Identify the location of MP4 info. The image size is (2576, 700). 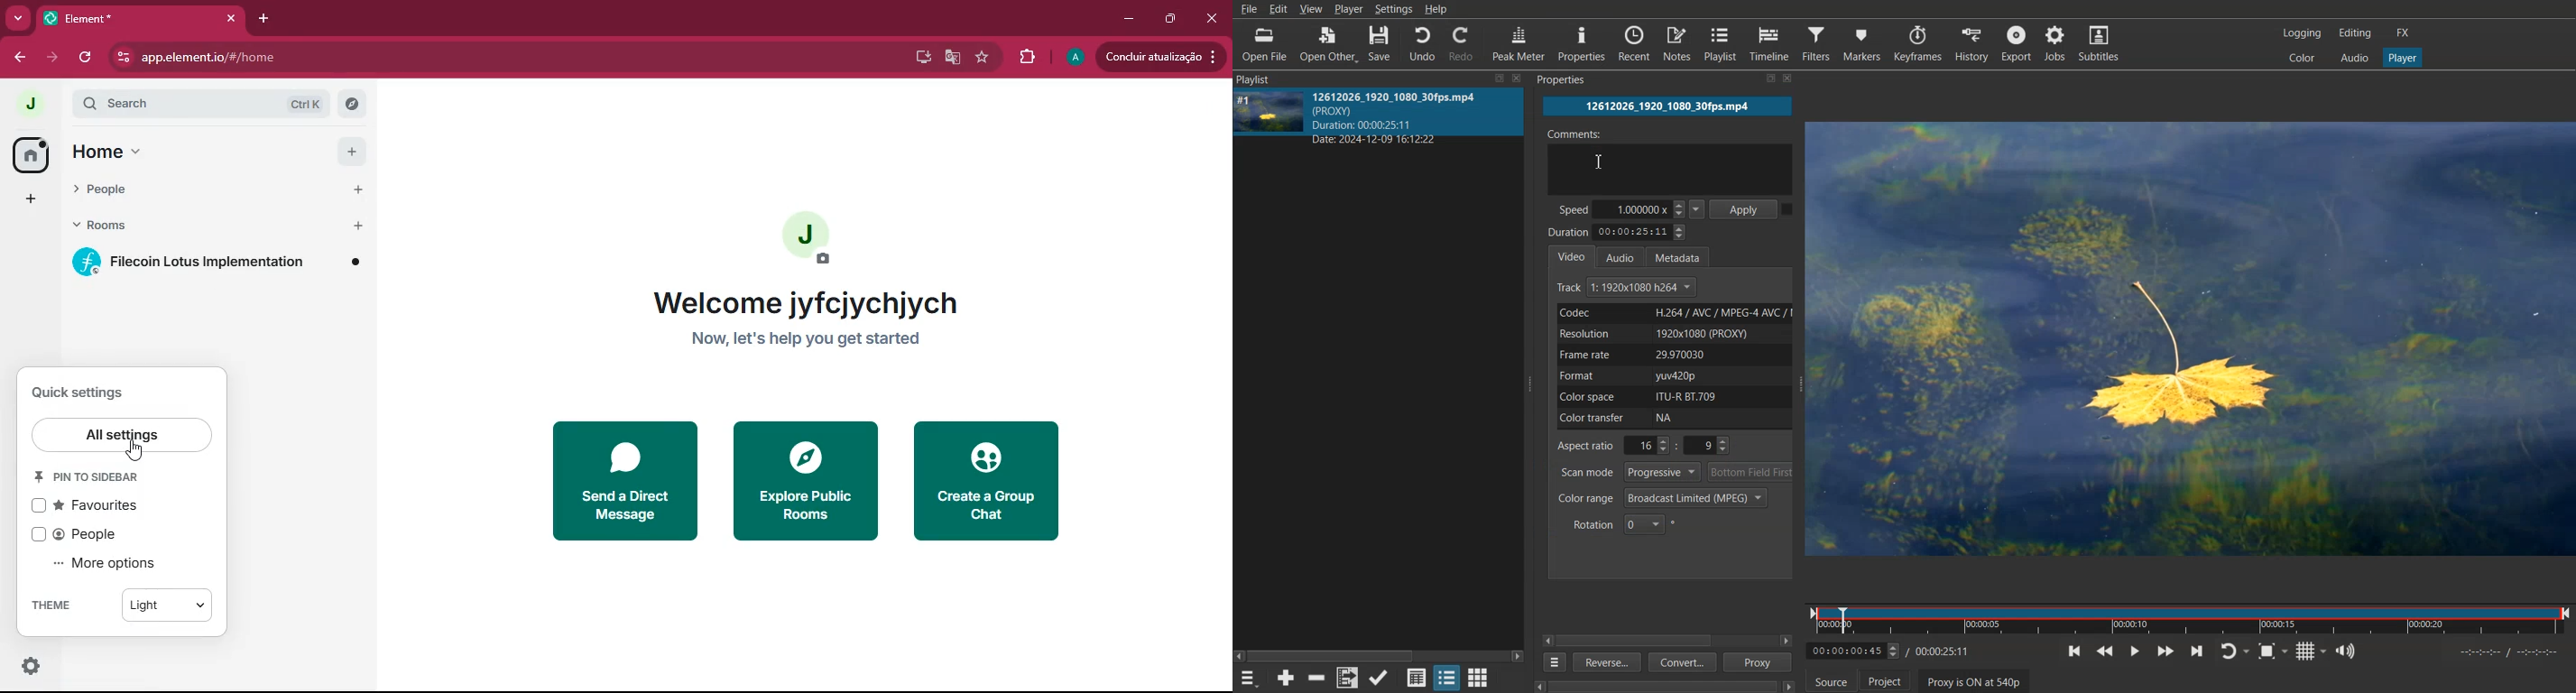
(1409, 118).